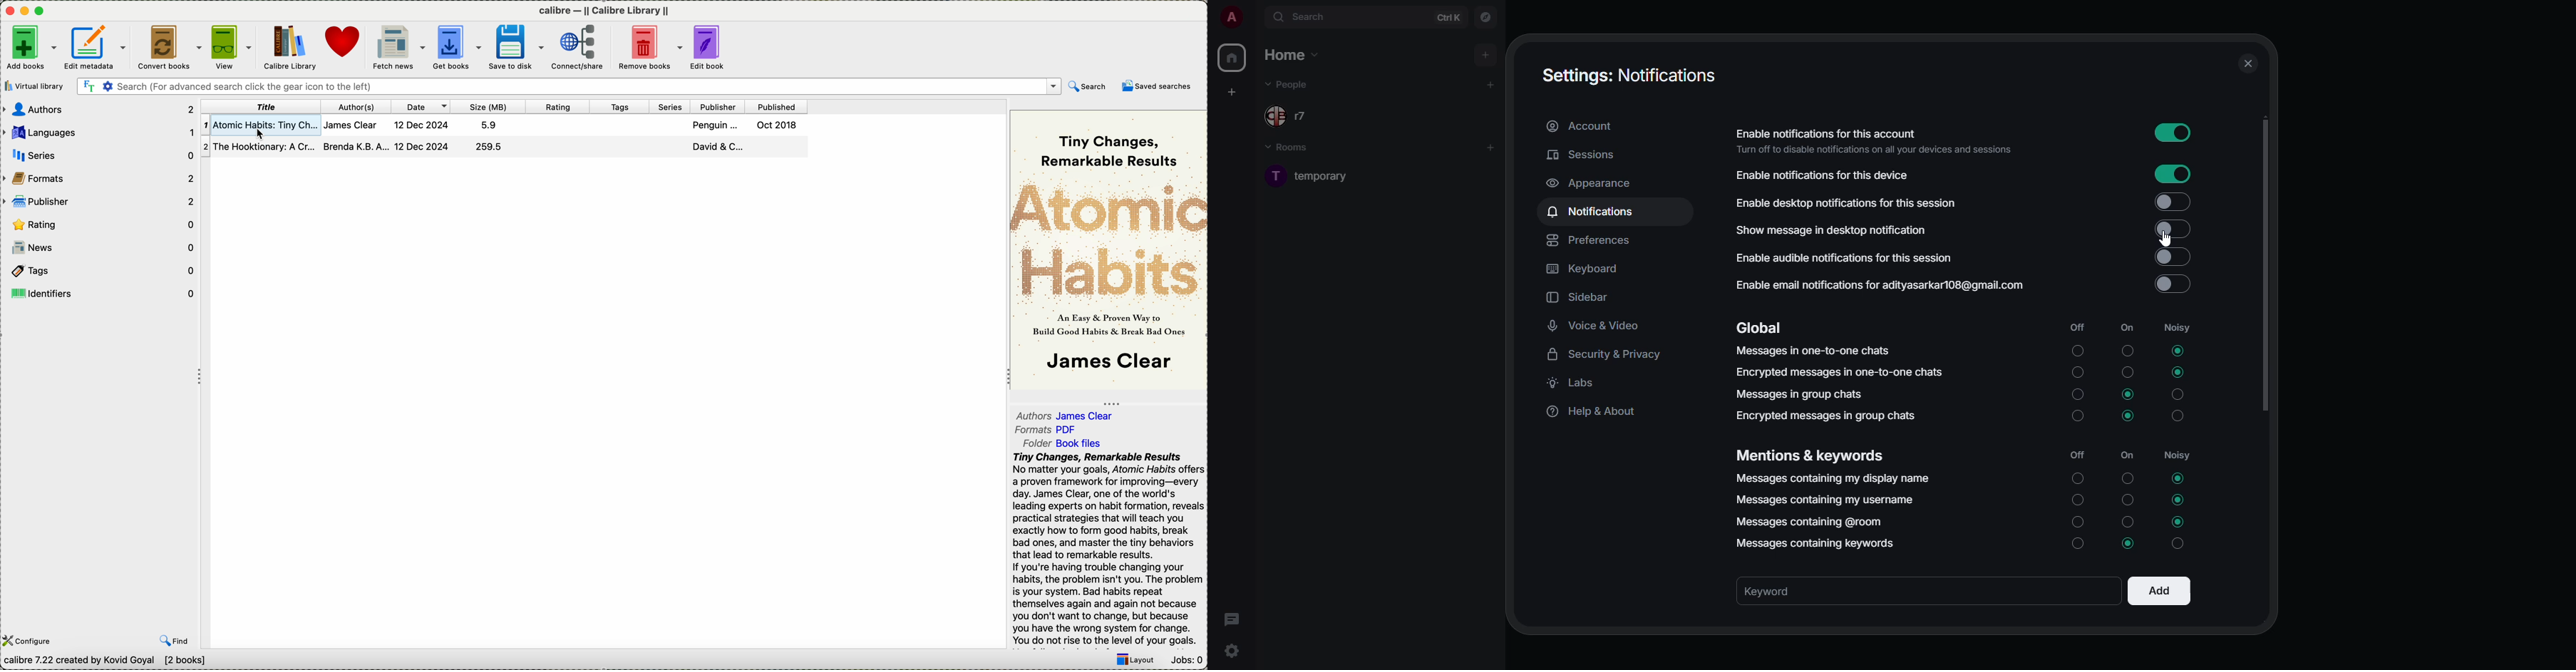 This screenshot has width=2576, height=672. Describe the element at coordinates (231, 46) in the screenshot. I see `view` at that location.